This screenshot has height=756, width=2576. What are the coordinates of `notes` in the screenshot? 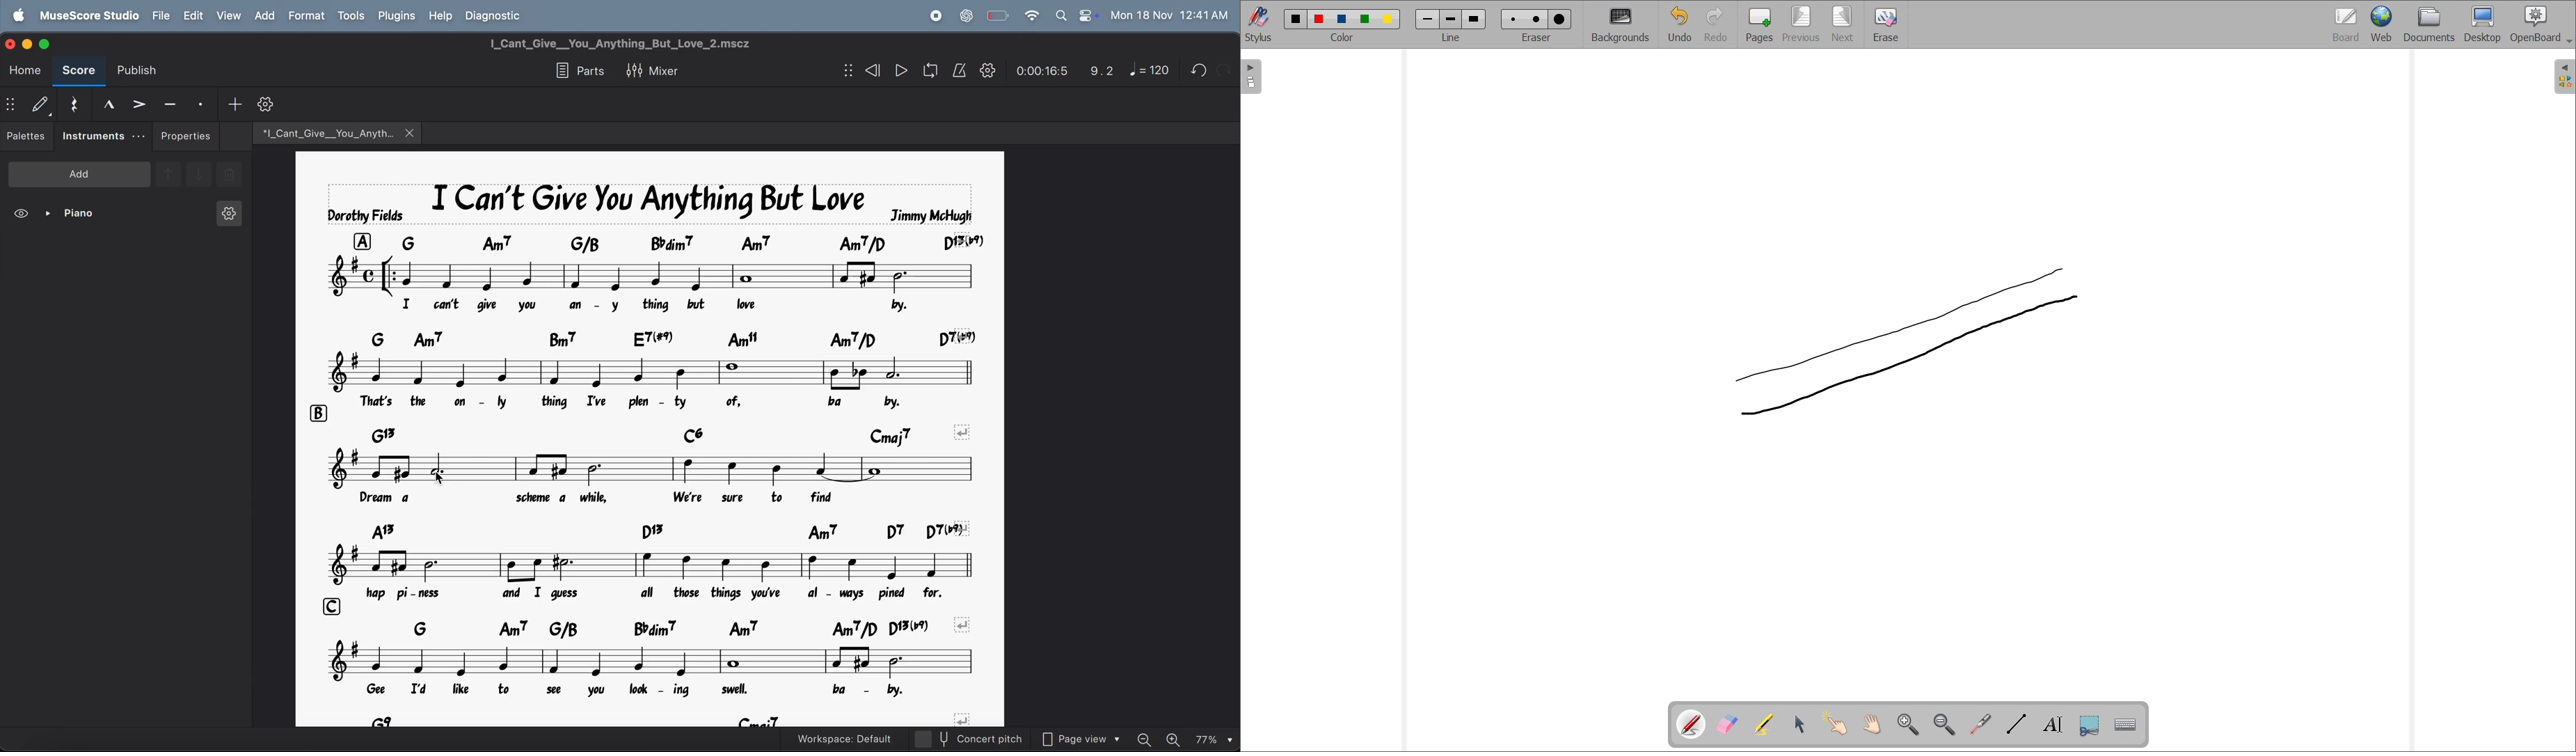 It's located at (658, 566).